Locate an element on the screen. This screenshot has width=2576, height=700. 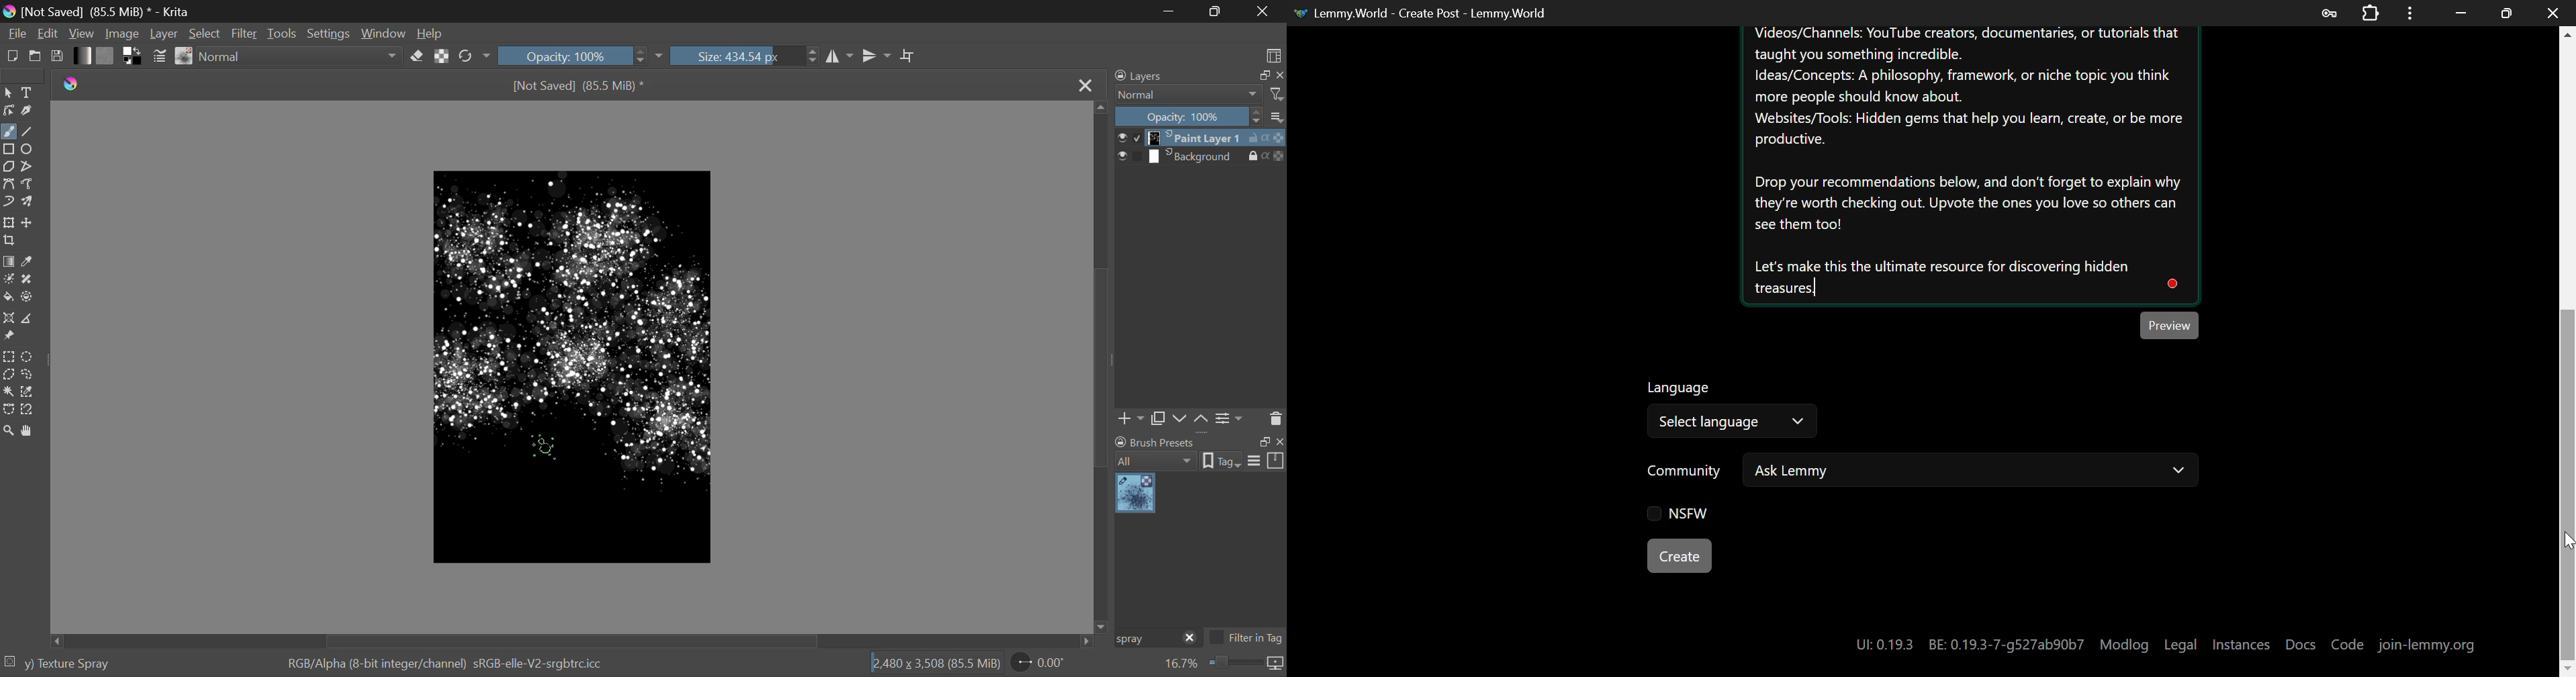
Click Cursor Position is located at coordinates (543, 450).